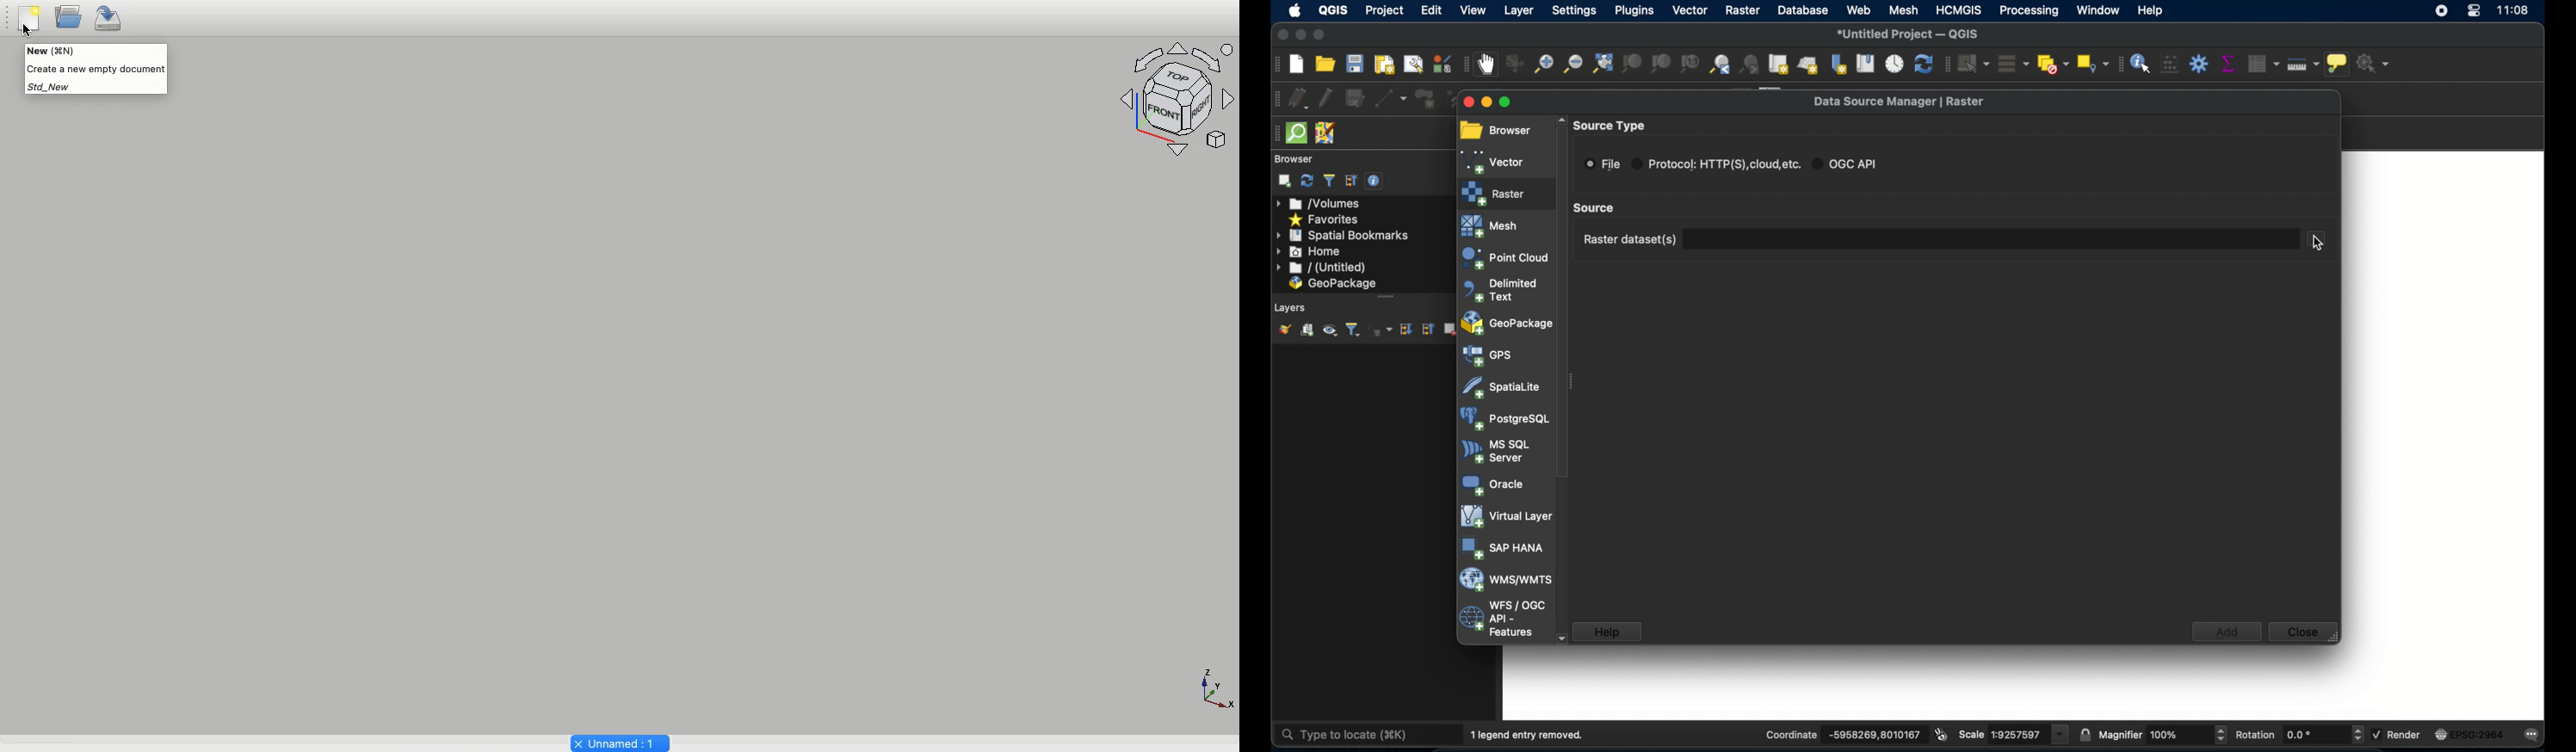  What do you see at coordinates (2228, 63) in the screenshot?
I see `show statistical summary` at bounding box center [2228, 63].